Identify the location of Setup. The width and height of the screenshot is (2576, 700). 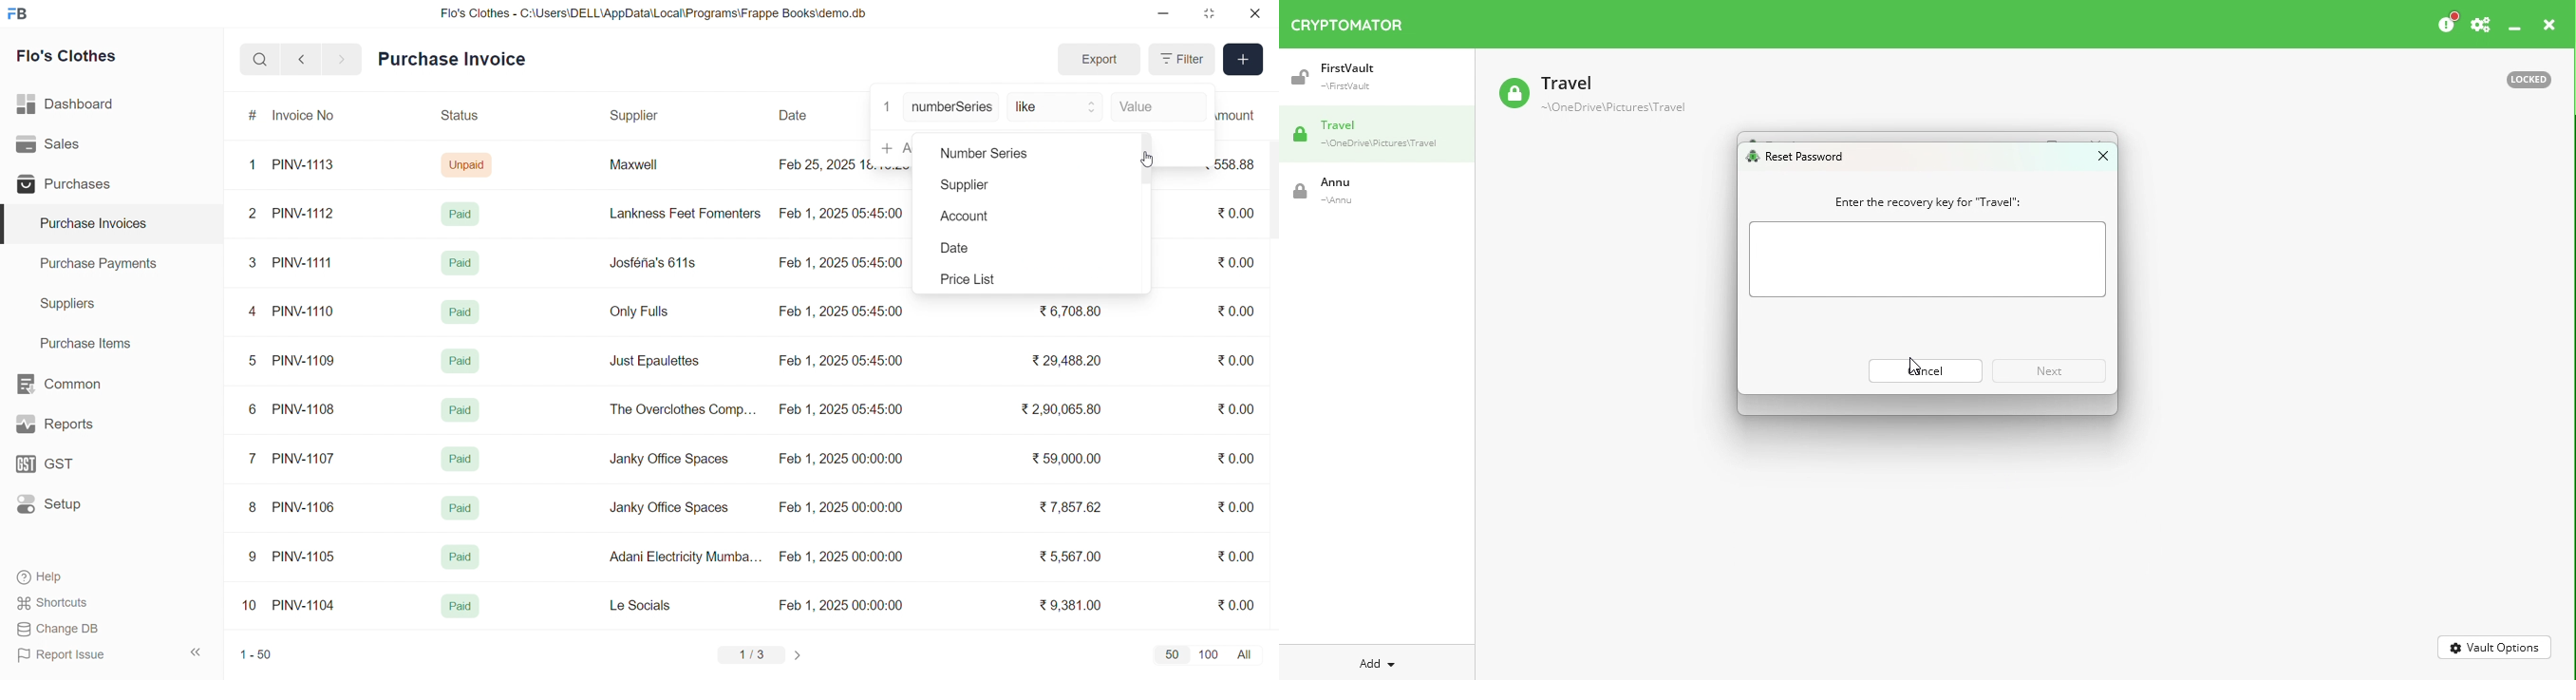
(69, 509).